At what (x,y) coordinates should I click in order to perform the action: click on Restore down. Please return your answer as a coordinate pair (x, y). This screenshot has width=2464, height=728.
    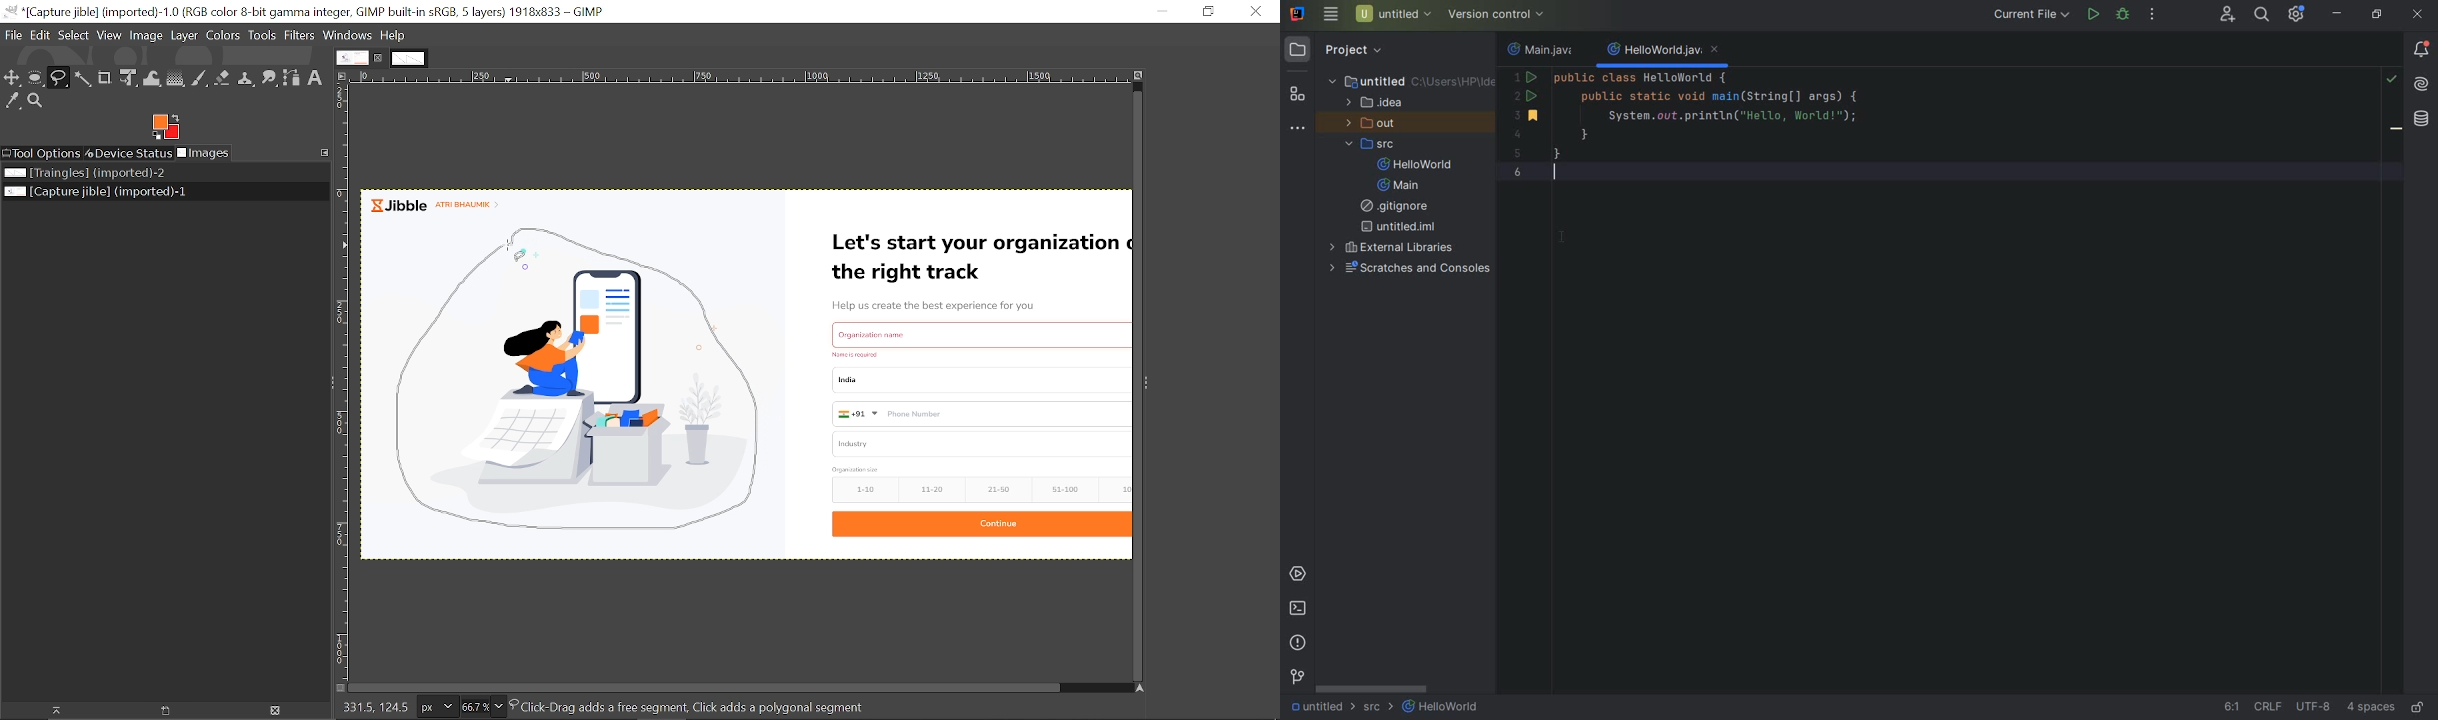
    Looking at the image, I should click on (1207, 11).